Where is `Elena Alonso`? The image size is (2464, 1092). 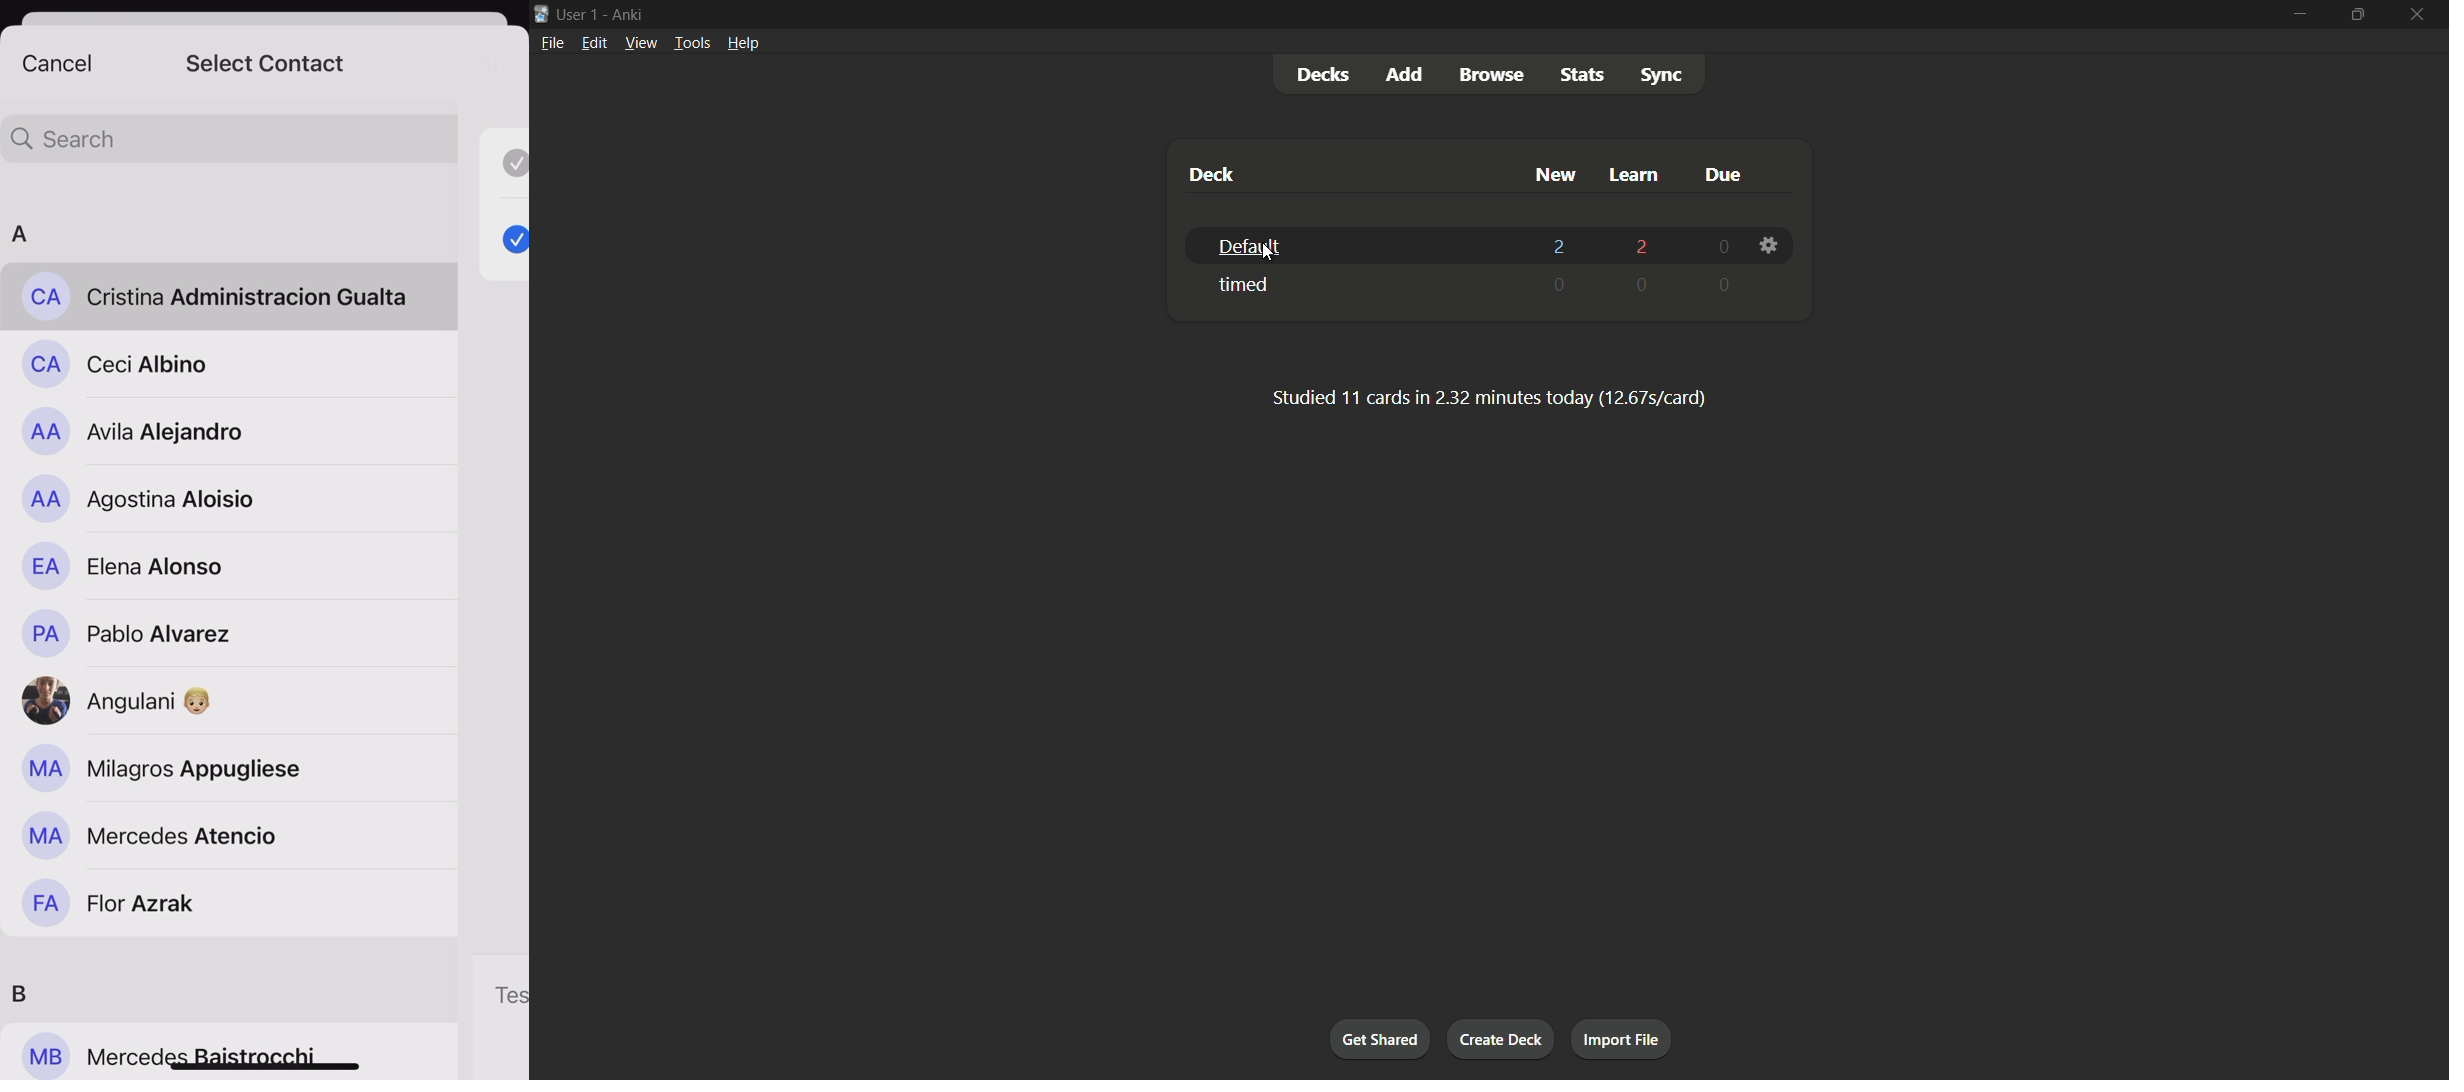
Elena Alonso is located at coordinates (124, 566).